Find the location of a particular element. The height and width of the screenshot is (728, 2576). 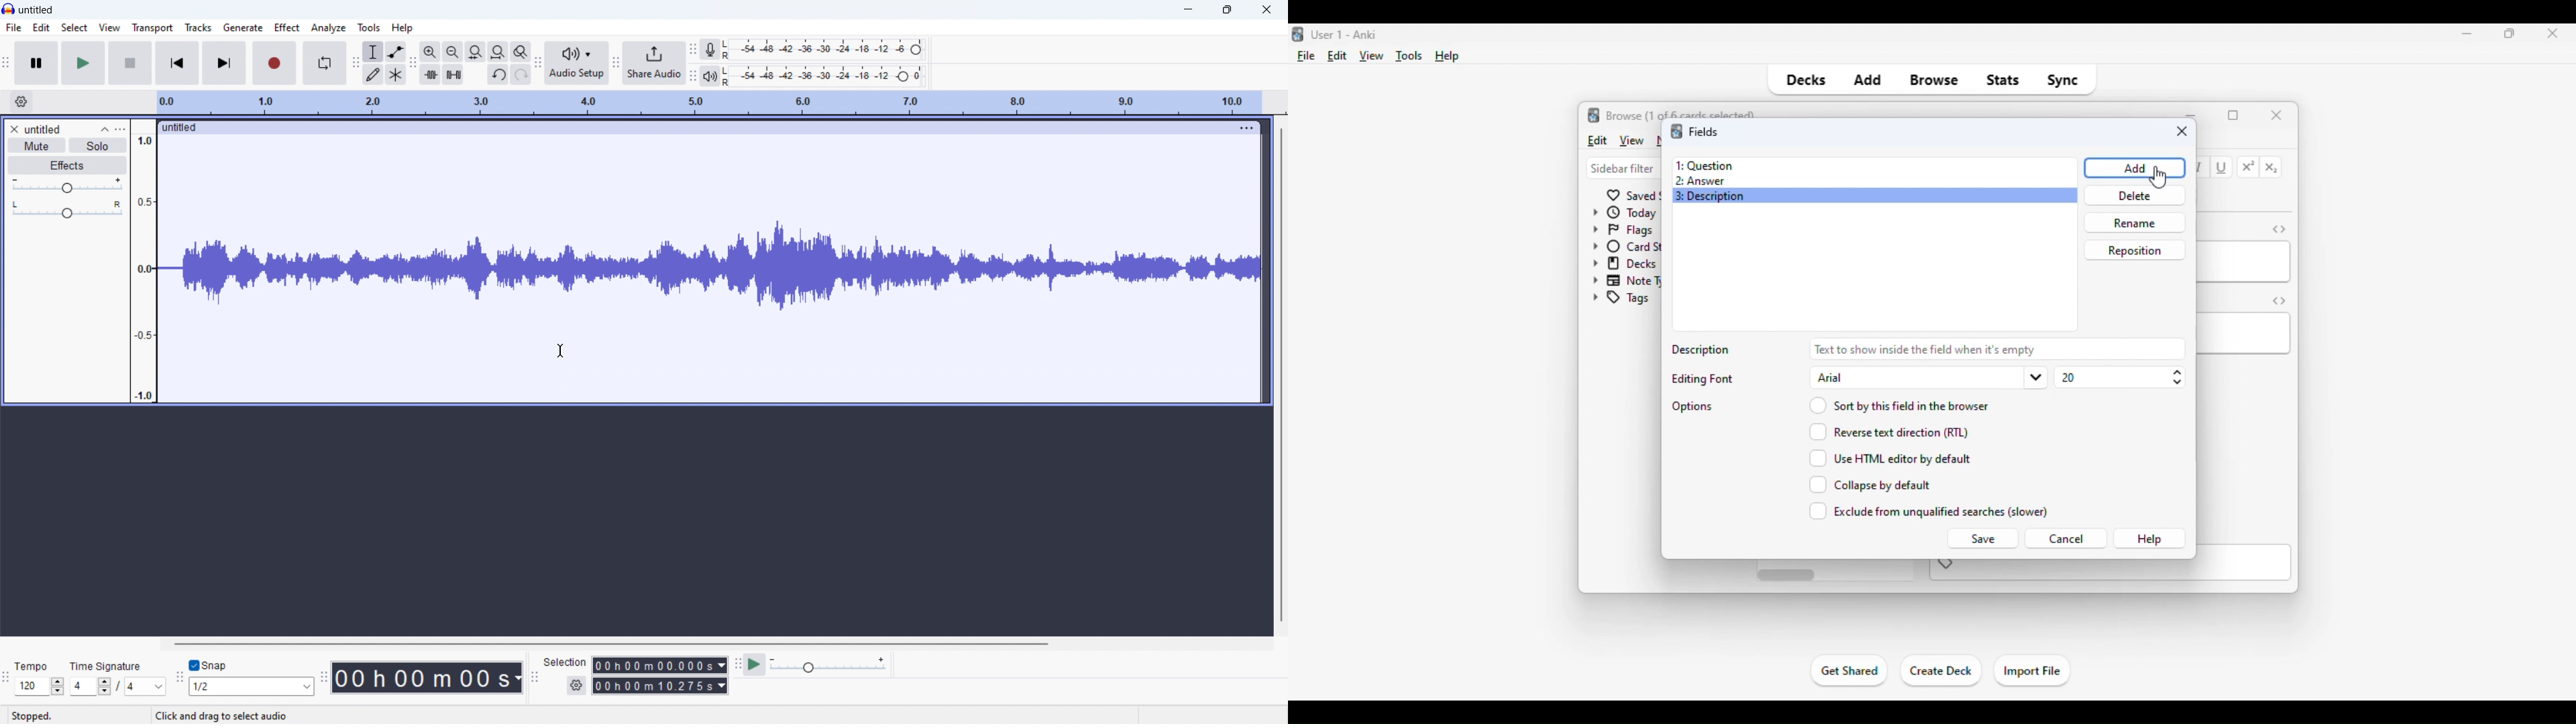

skip to end is located at coordinates (223, 62).